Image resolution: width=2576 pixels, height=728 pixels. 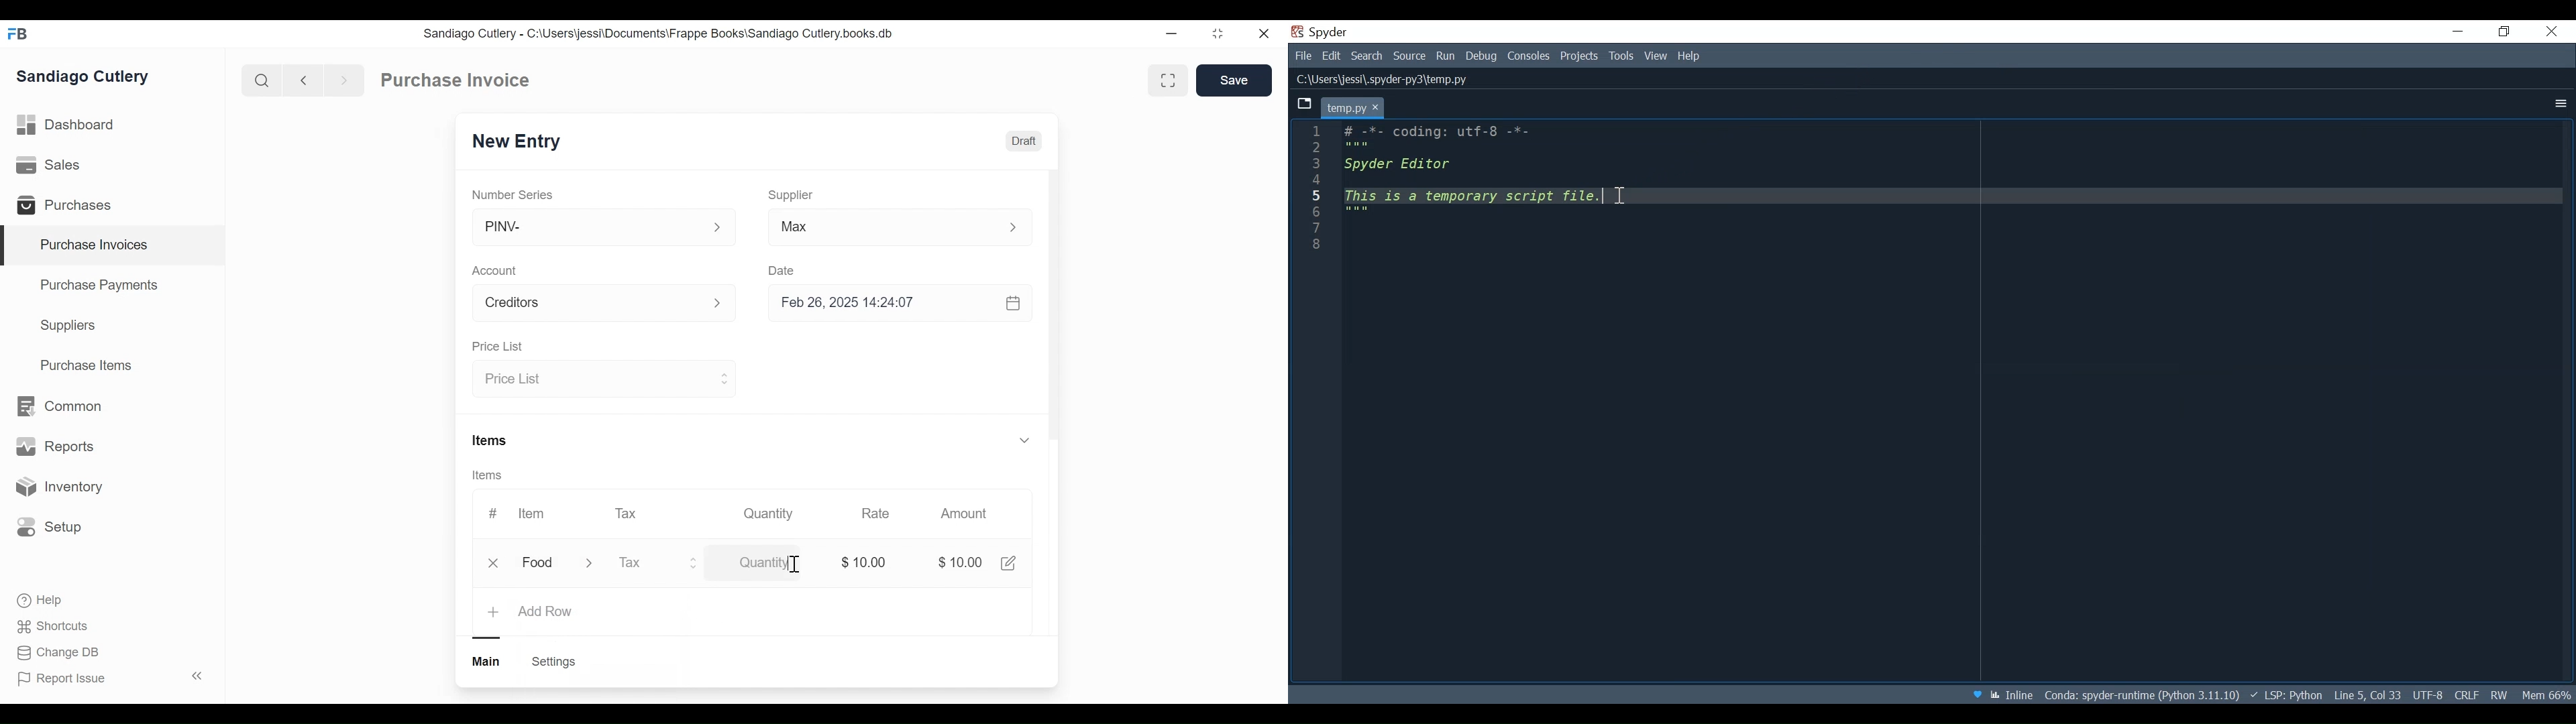 I want to click on Save, so click(x=1236, y=80).